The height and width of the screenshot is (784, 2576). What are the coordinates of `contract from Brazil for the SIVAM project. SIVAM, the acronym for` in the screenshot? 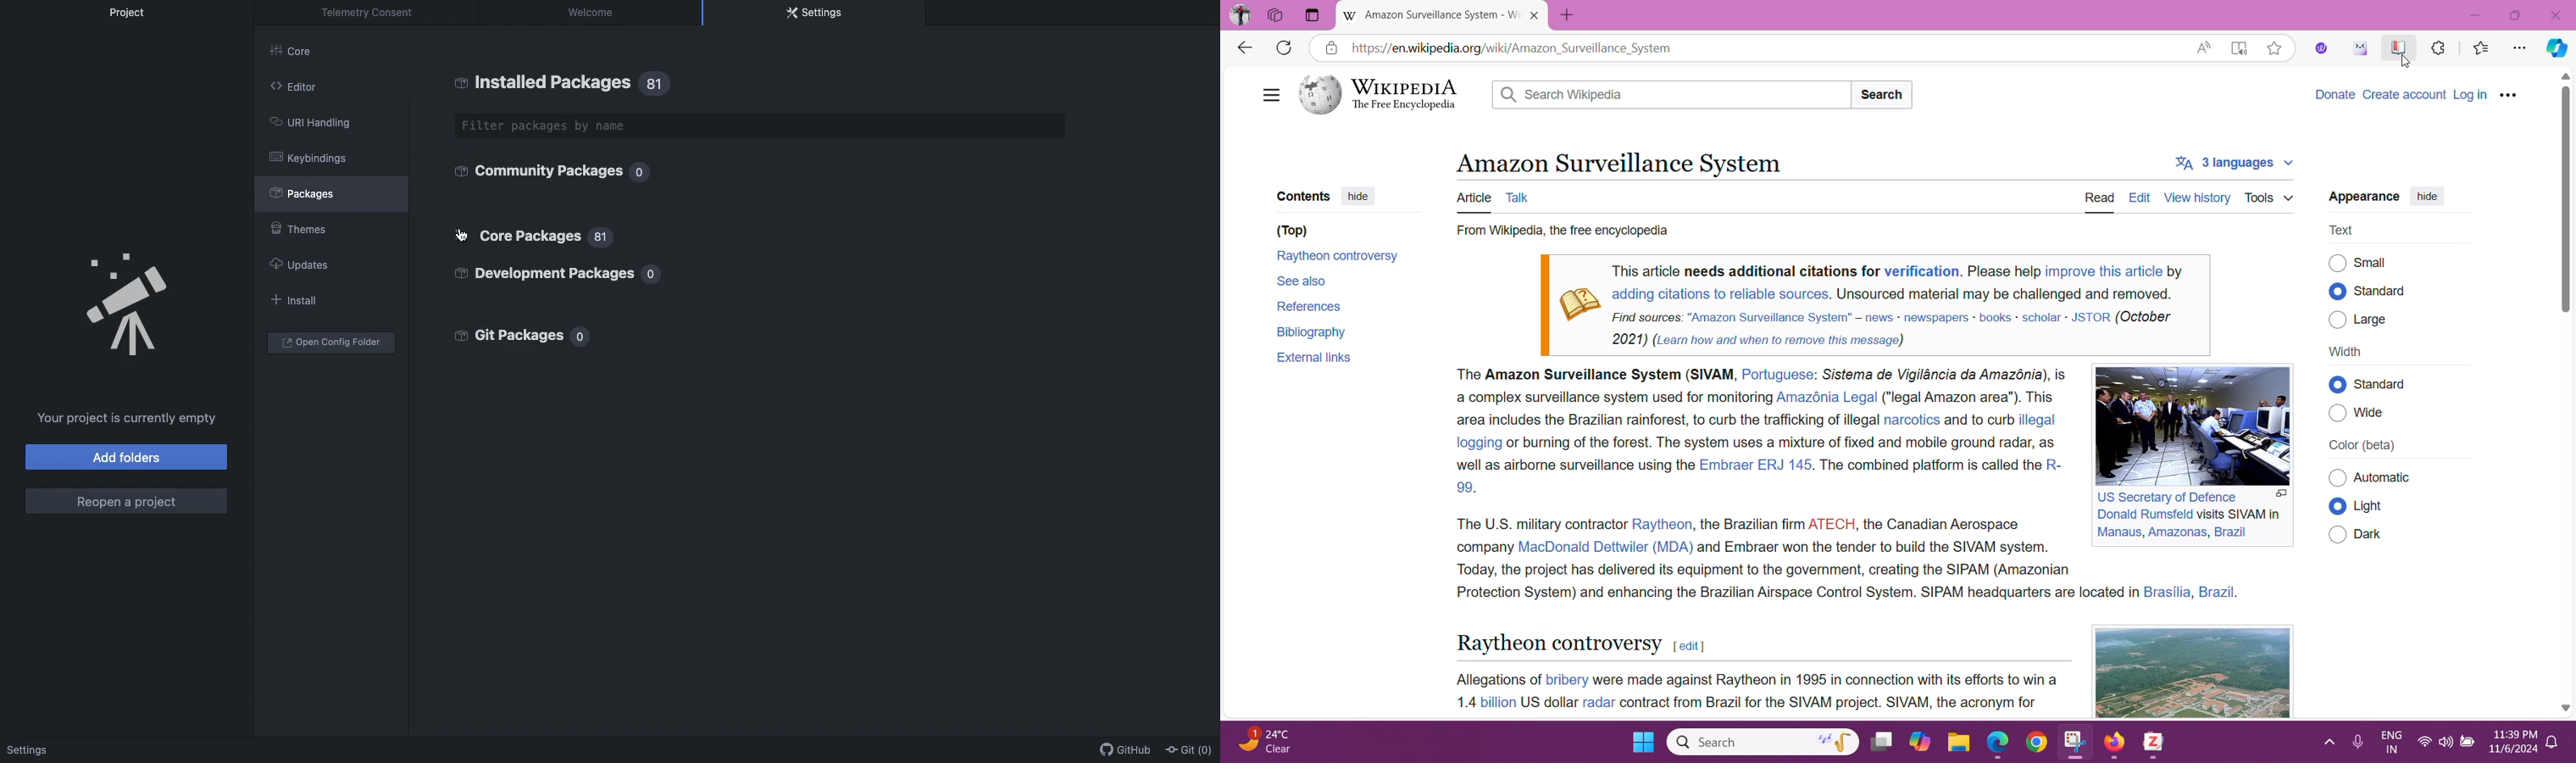 It's located at (1830, 704).